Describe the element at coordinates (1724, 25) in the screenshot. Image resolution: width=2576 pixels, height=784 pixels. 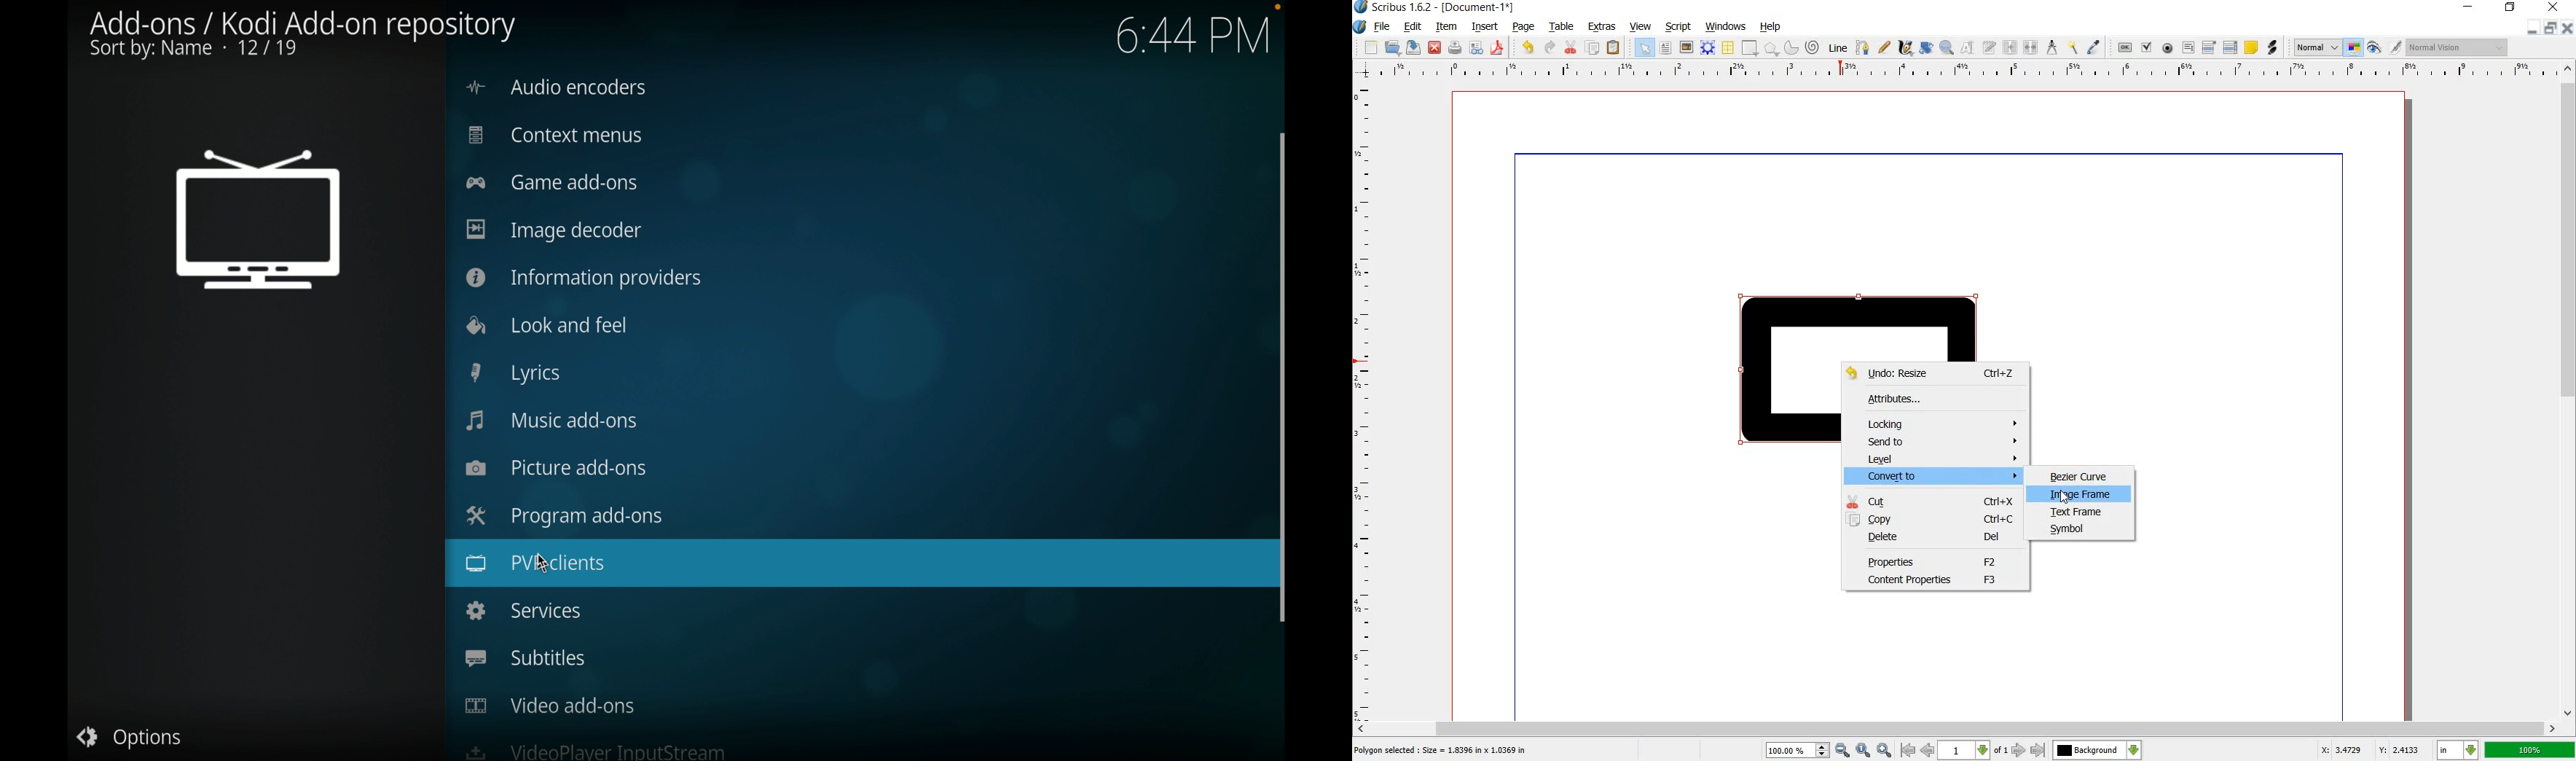
I see `windows` at that location.